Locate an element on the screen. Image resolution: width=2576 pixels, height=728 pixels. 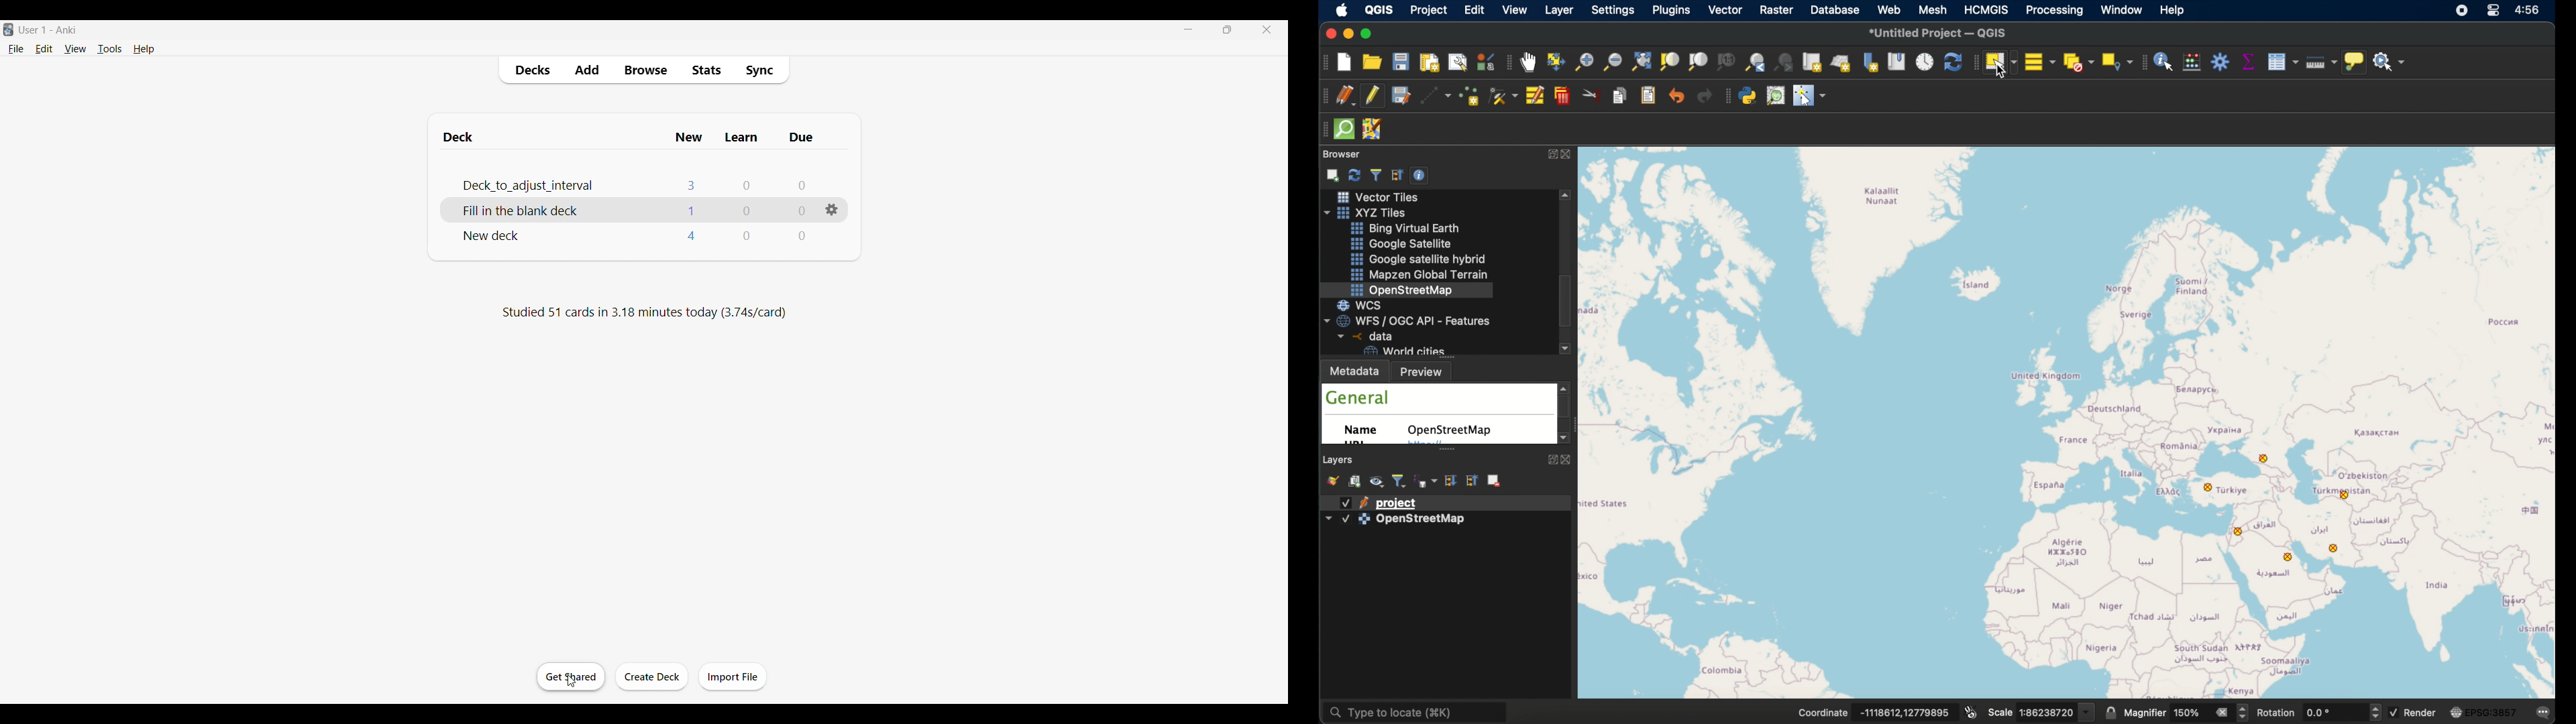
View menu is located at coordinates (75, 49).